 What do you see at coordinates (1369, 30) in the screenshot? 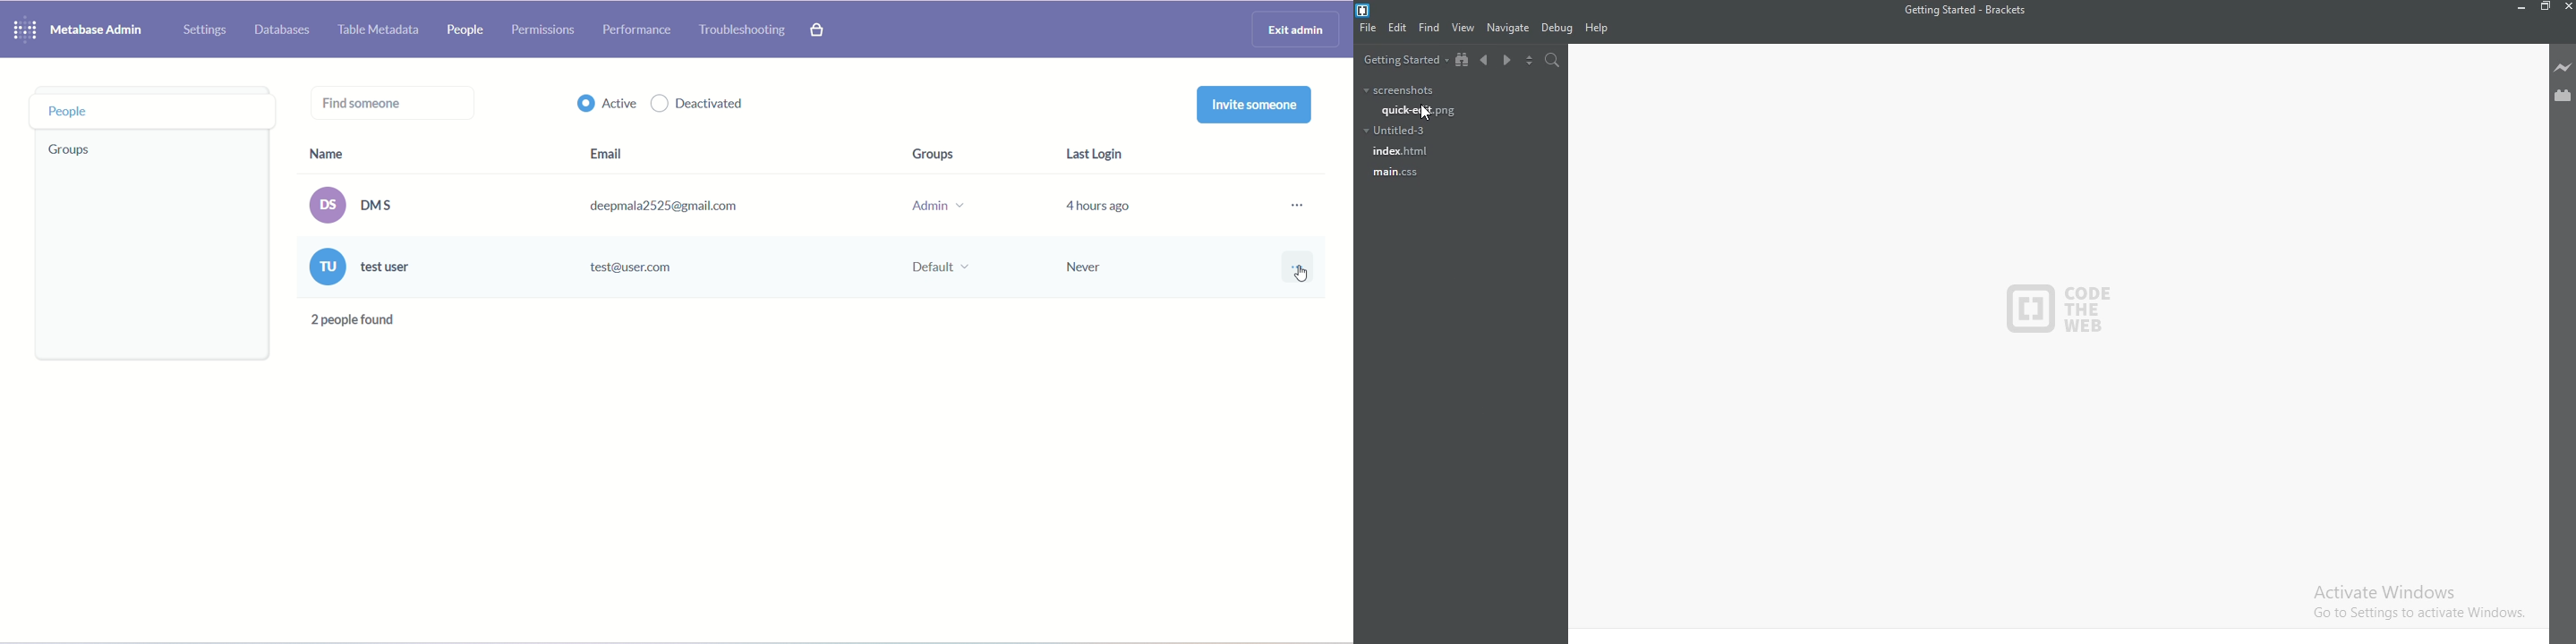
I see `file` at bounding box center [1369, 30].